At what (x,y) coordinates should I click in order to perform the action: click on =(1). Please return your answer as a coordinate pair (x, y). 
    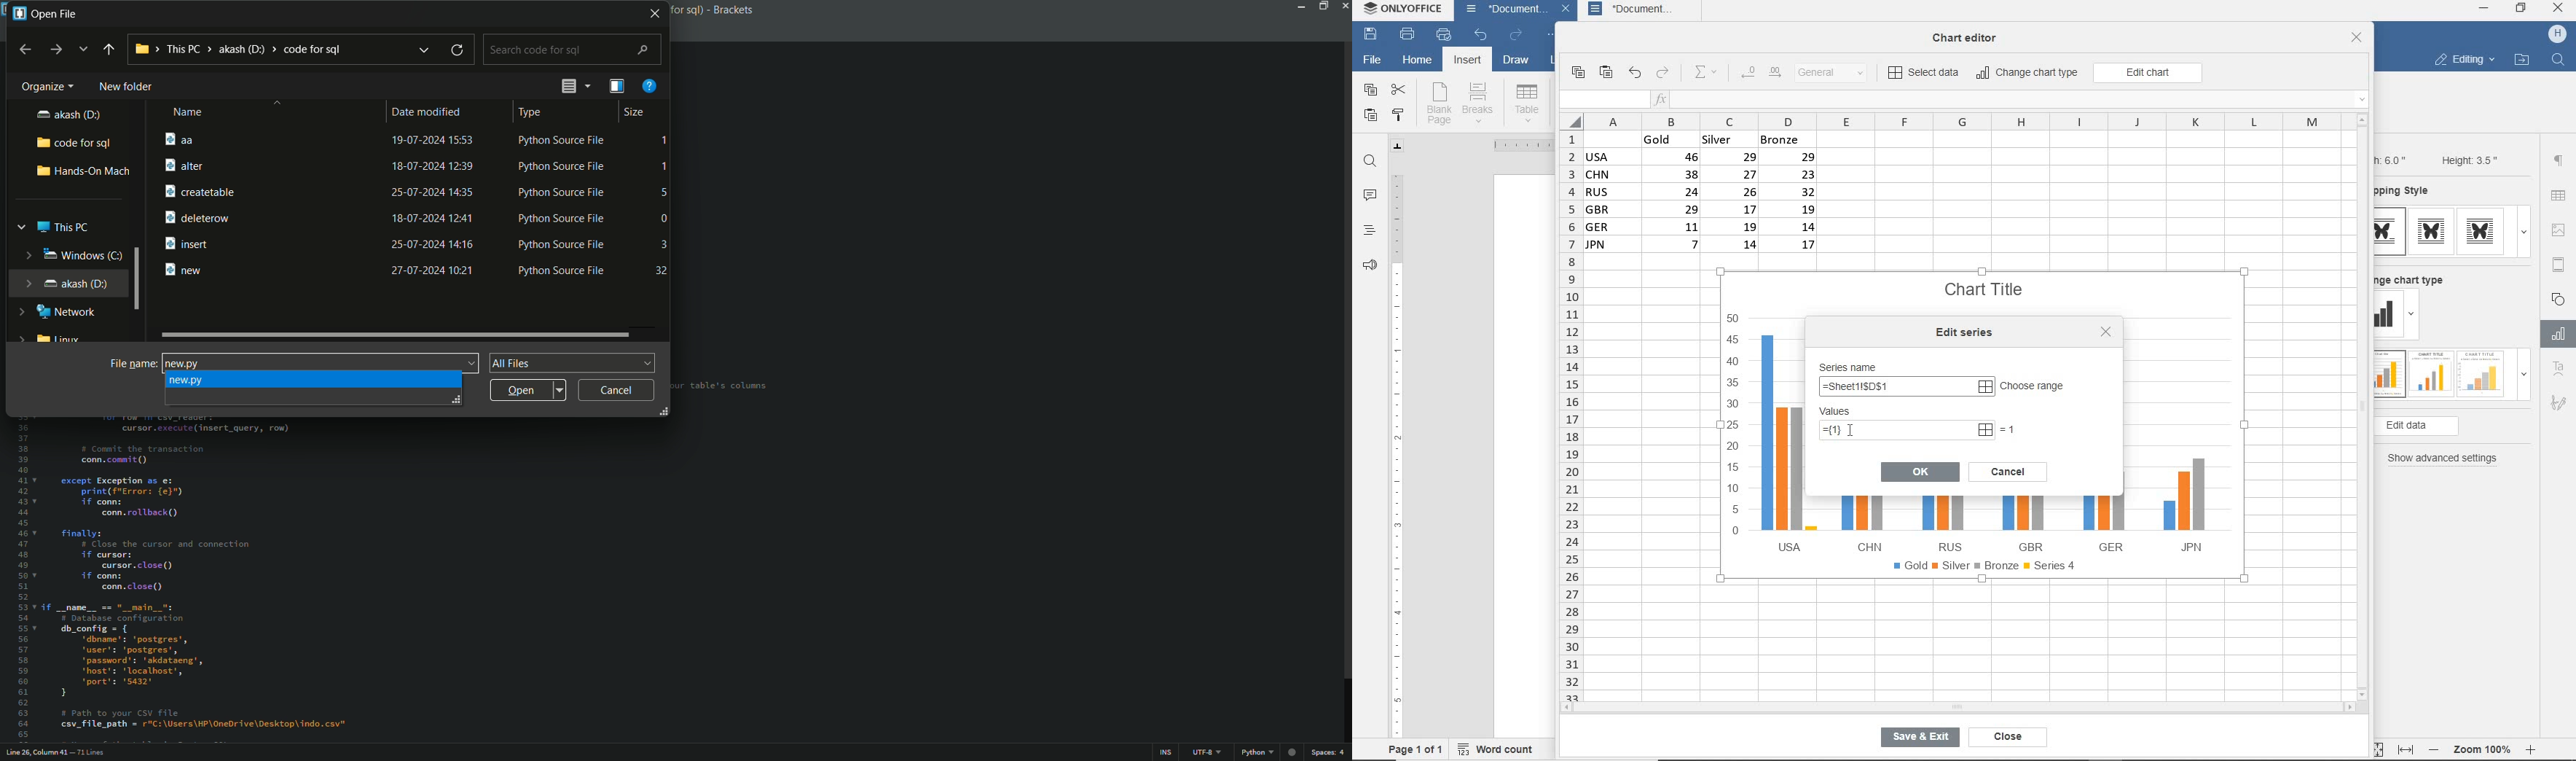
    Looking at the image, I should click on (1908, 430).